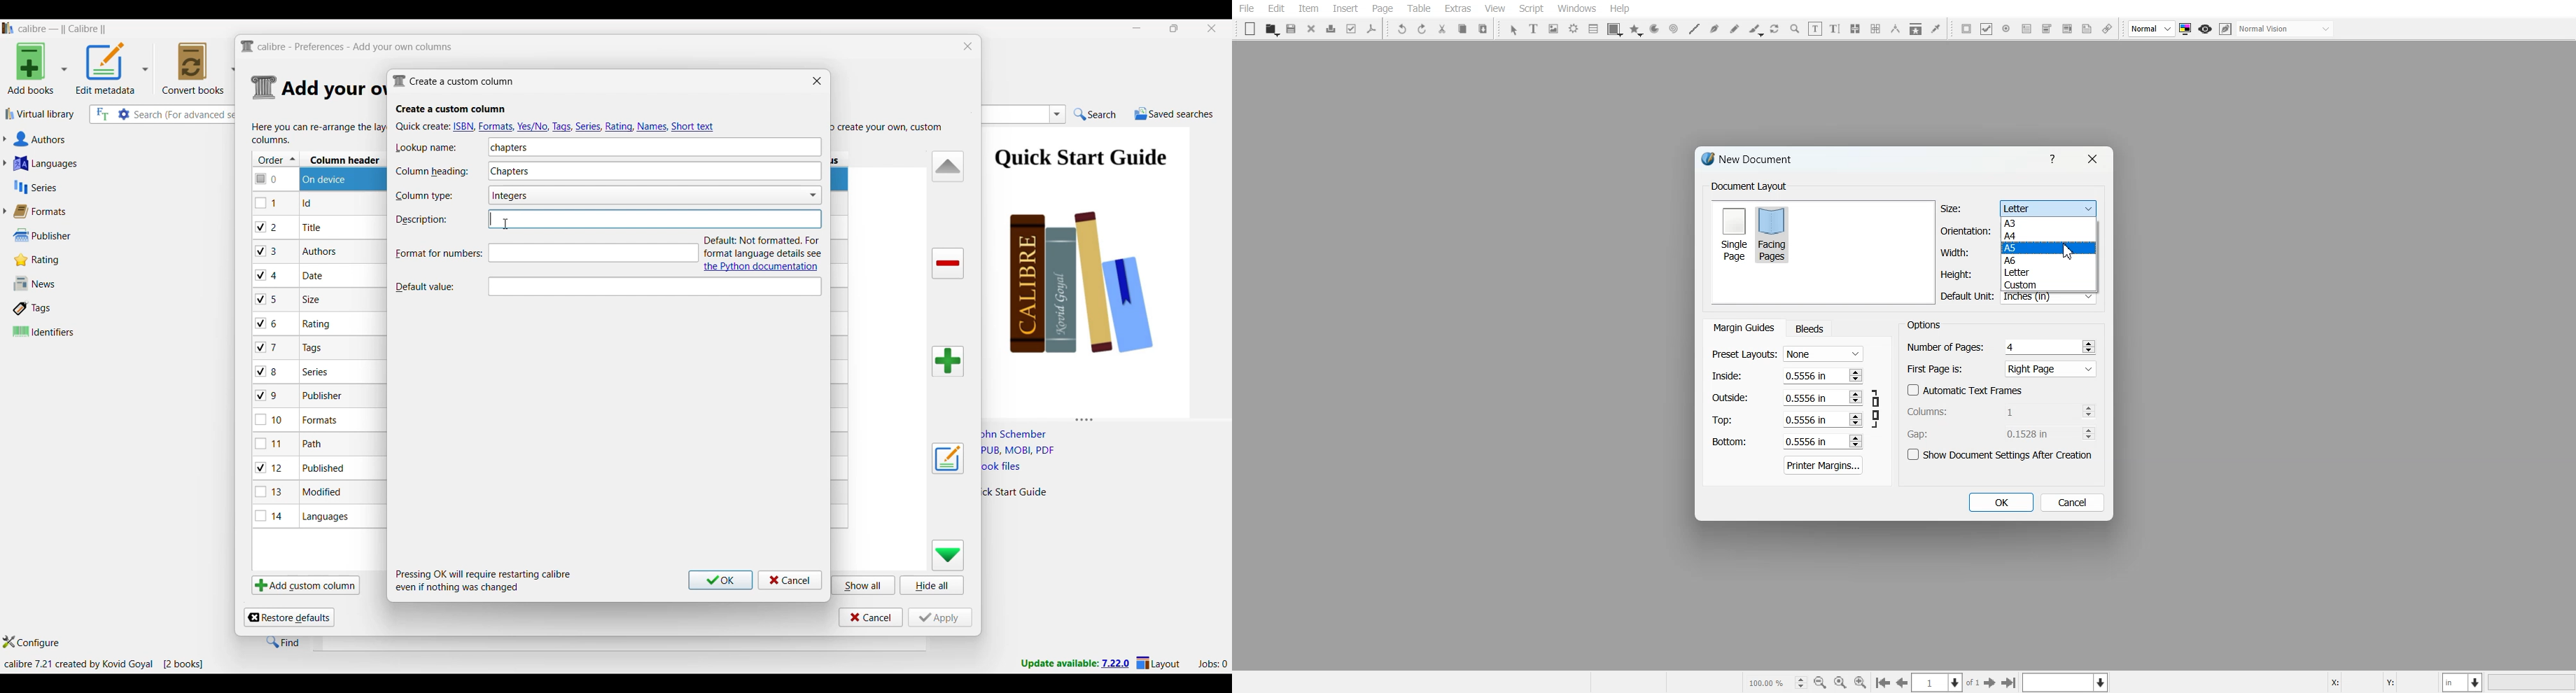 Image resolution: width=2576 pixels, height=700 pixels. What do you see at coordinates (1733, 233) in the screenshot?
I see `Single Page` at bounding box center [1733, 233].